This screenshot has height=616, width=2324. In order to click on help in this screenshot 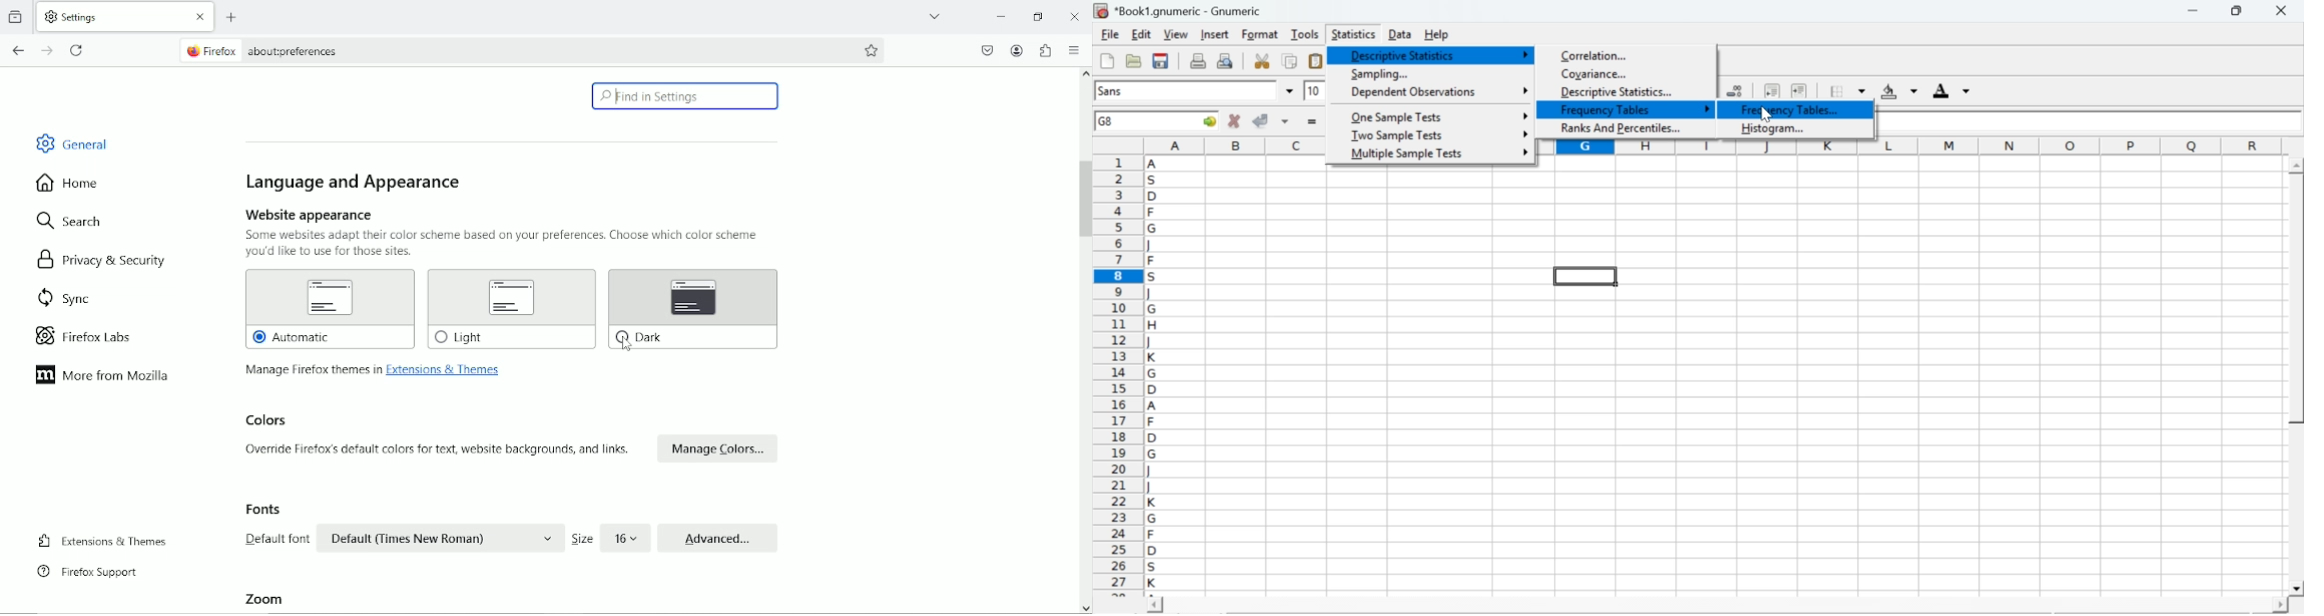, I will do `click(1439, 35)`.